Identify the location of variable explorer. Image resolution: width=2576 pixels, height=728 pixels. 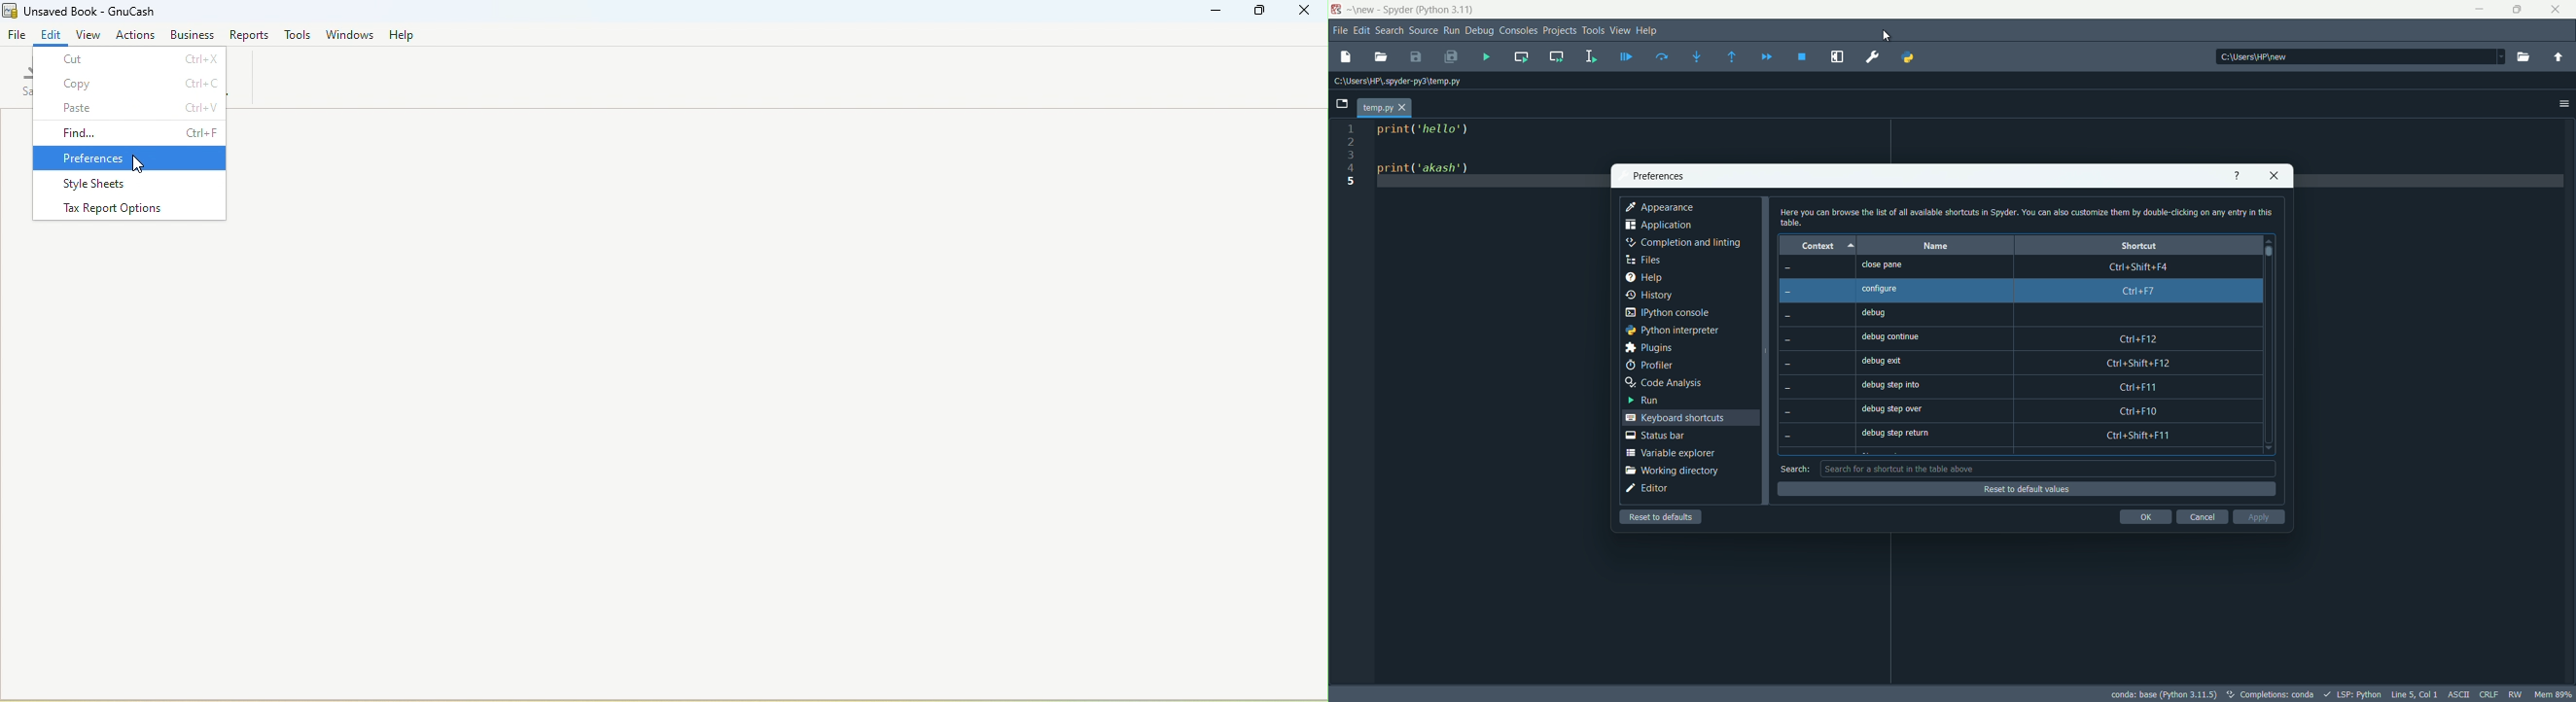
(1670, 452).